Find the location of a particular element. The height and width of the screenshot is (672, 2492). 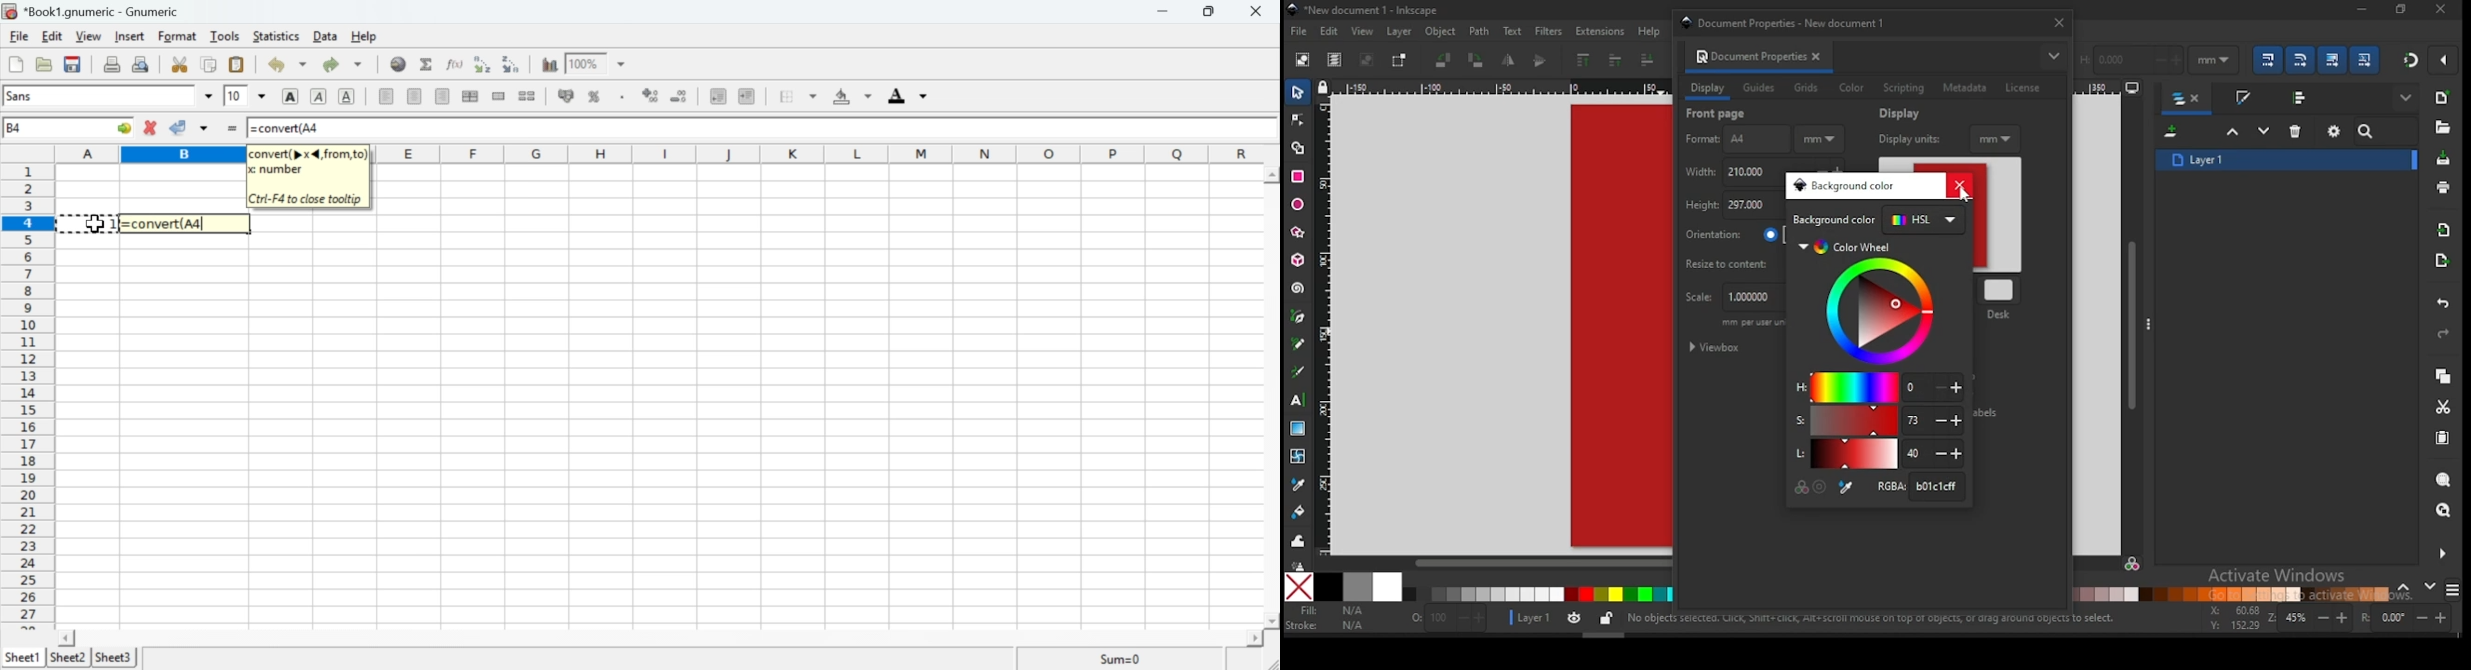

layer 1 is located at coordinates (2287, 159).